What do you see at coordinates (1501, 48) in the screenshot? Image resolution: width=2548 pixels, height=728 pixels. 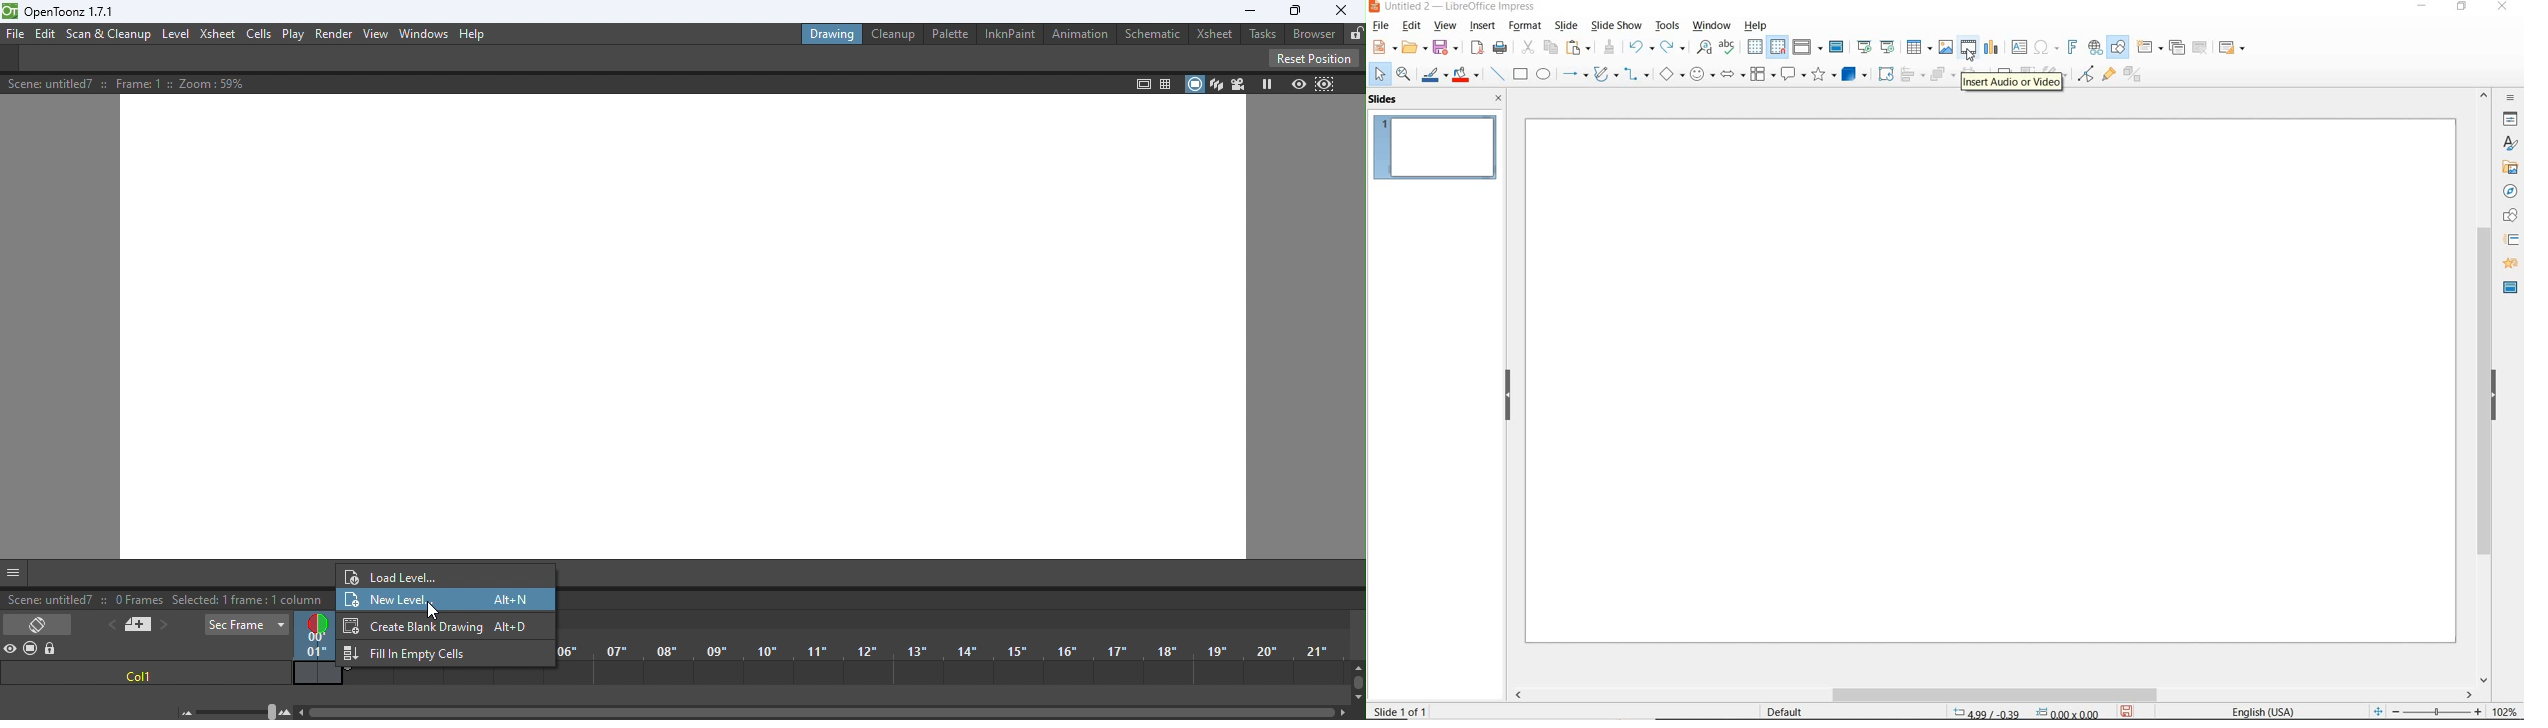 I see `PRINT` at bounding box center [1501, 48].